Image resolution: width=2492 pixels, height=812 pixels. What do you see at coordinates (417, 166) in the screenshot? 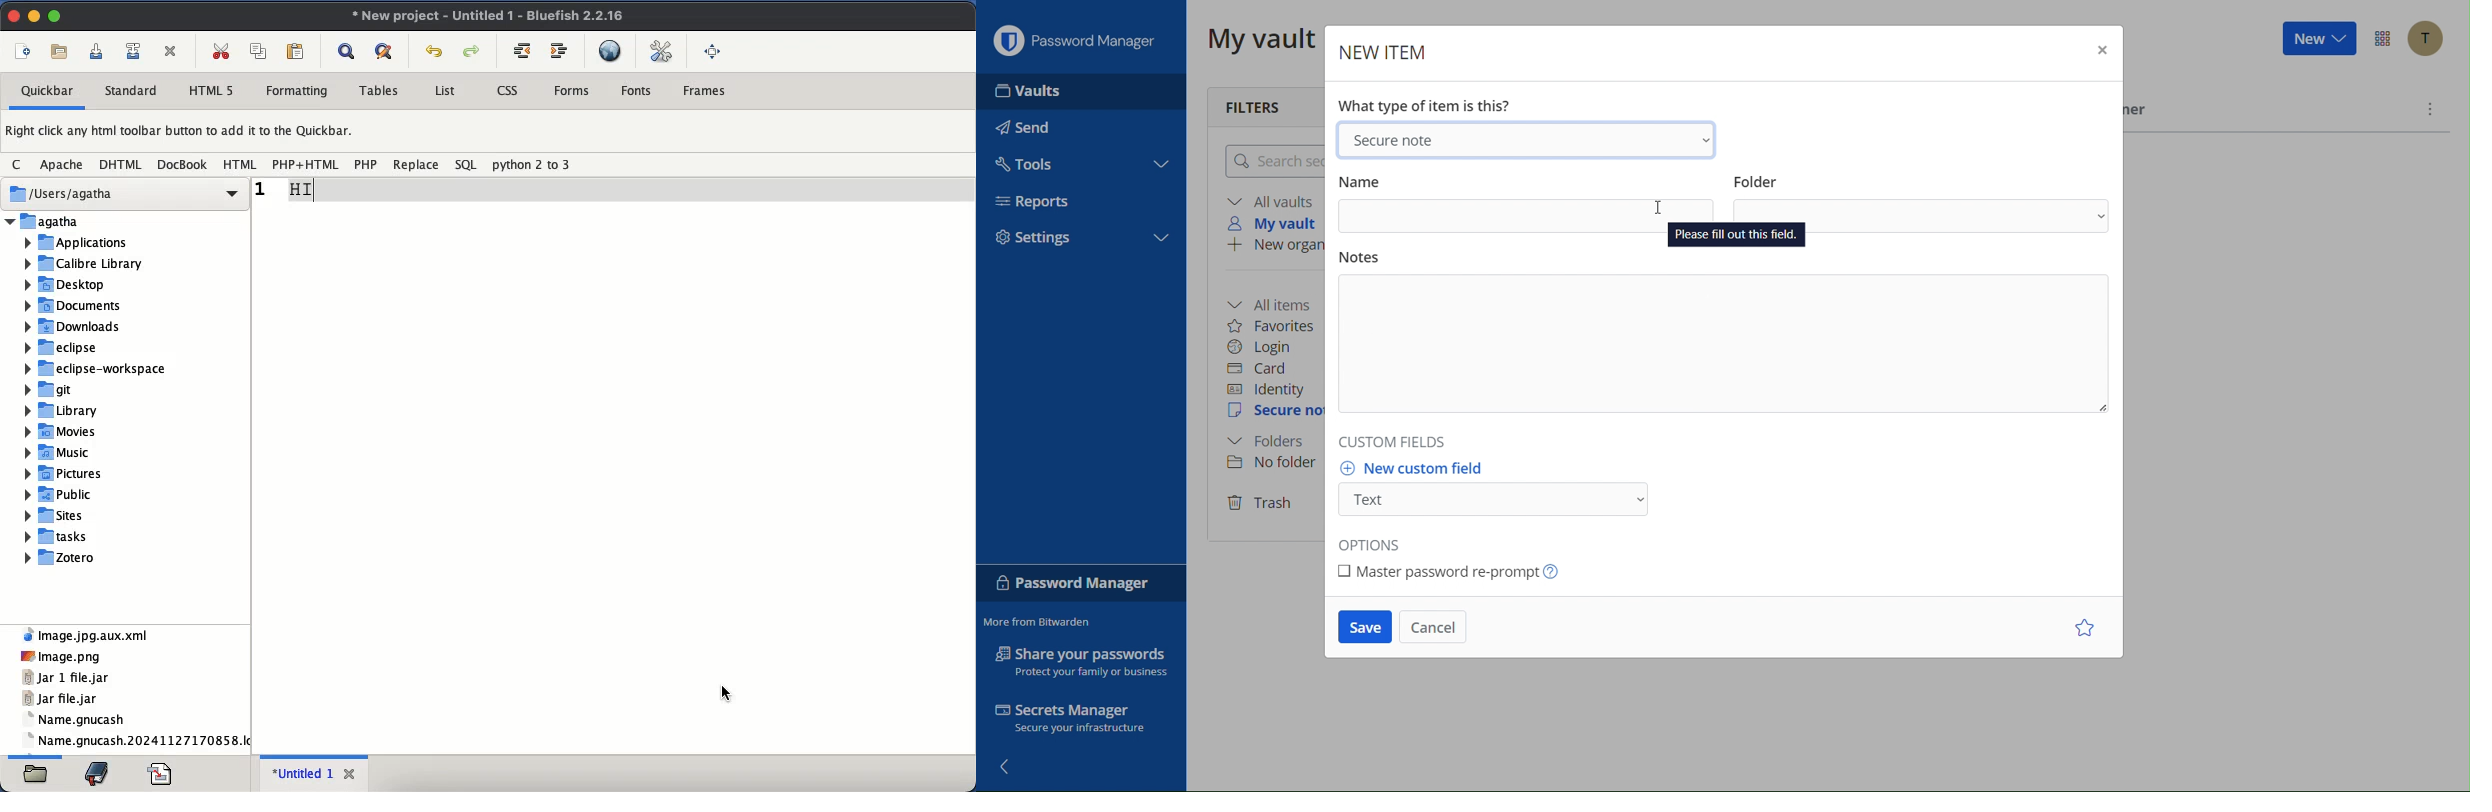
I see `replace` at bounding box center [417, 166].